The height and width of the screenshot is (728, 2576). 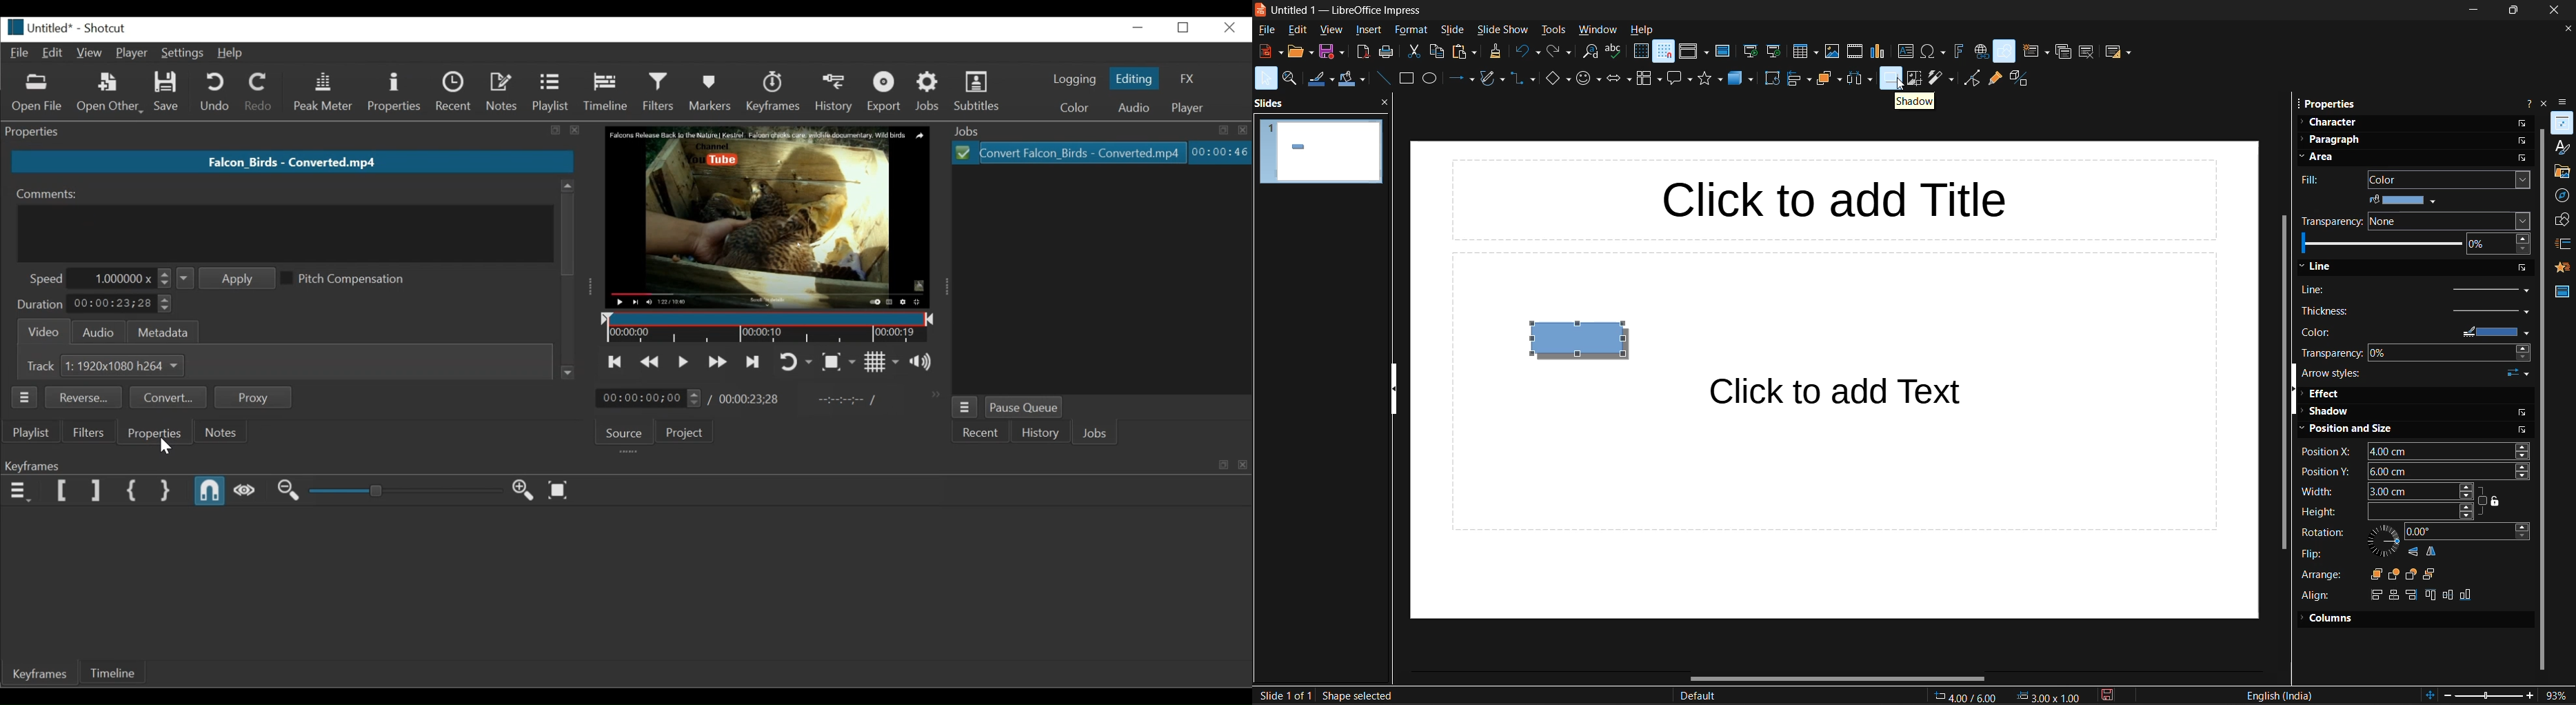 I want to click on File Viewer, so click(x=1099, y=281).